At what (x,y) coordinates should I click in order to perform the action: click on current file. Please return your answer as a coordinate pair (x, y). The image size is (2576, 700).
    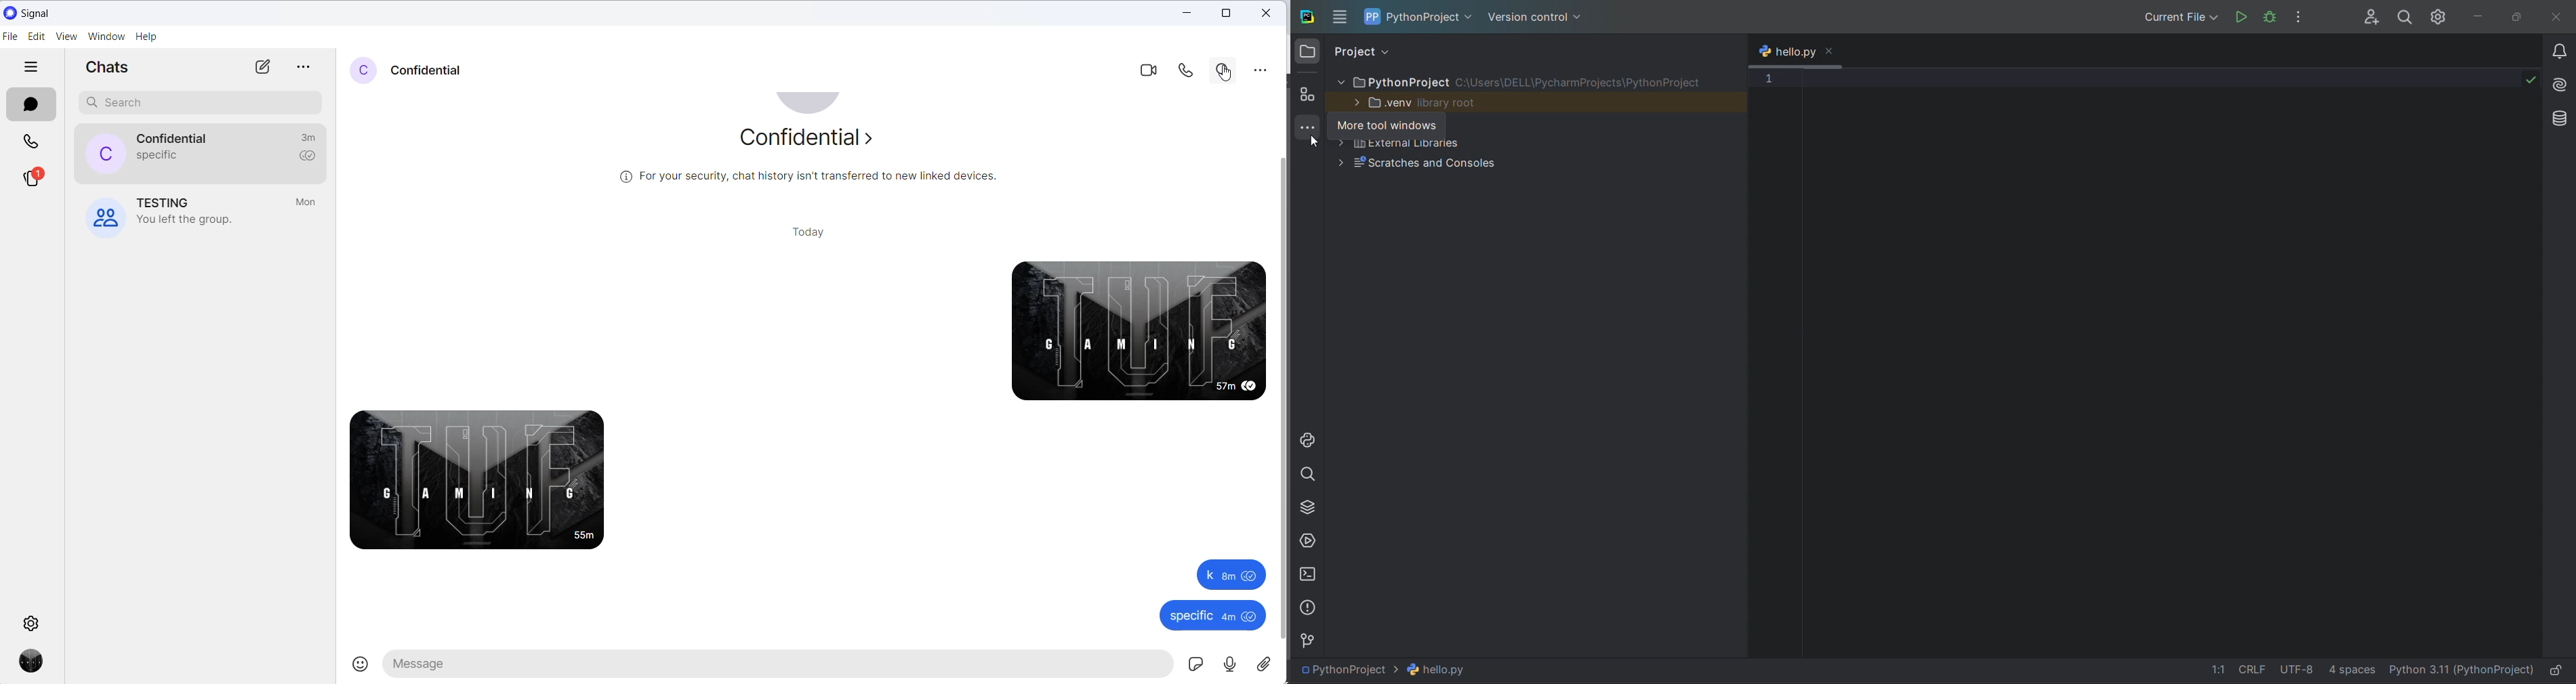
    Looking at the image, I should click on (2180, 17).